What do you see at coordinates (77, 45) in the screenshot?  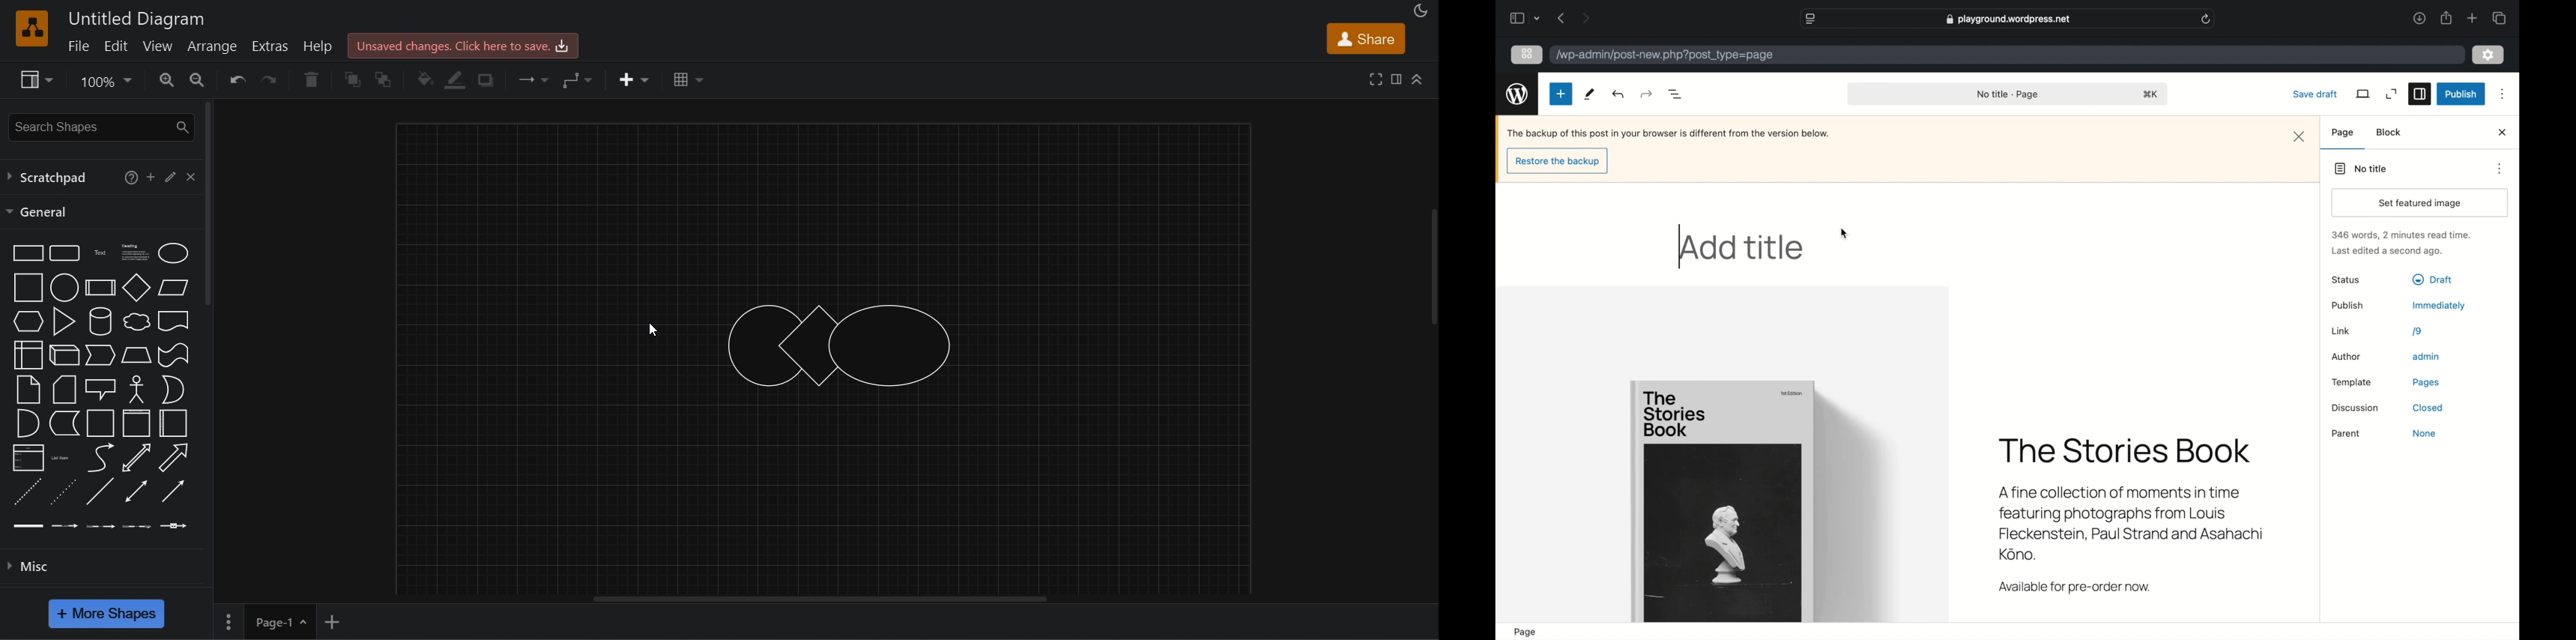 I see `file` at bounding box center [77, 45].